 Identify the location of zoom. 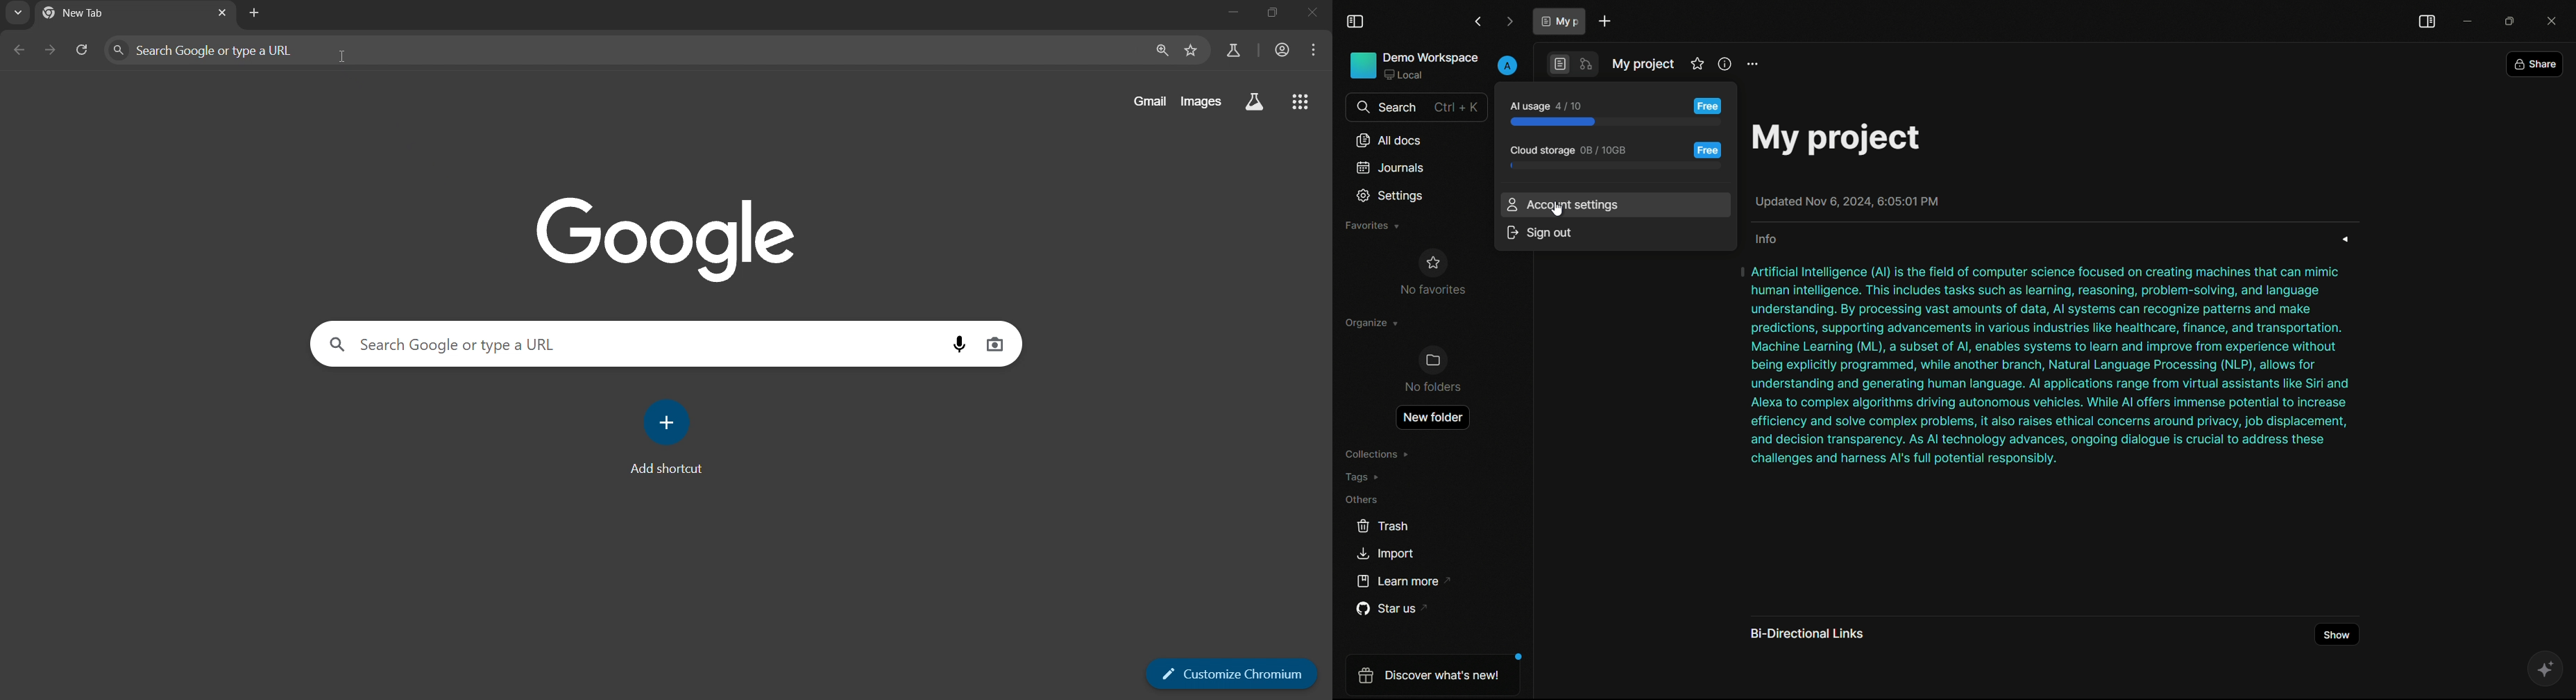
(1160, 51).